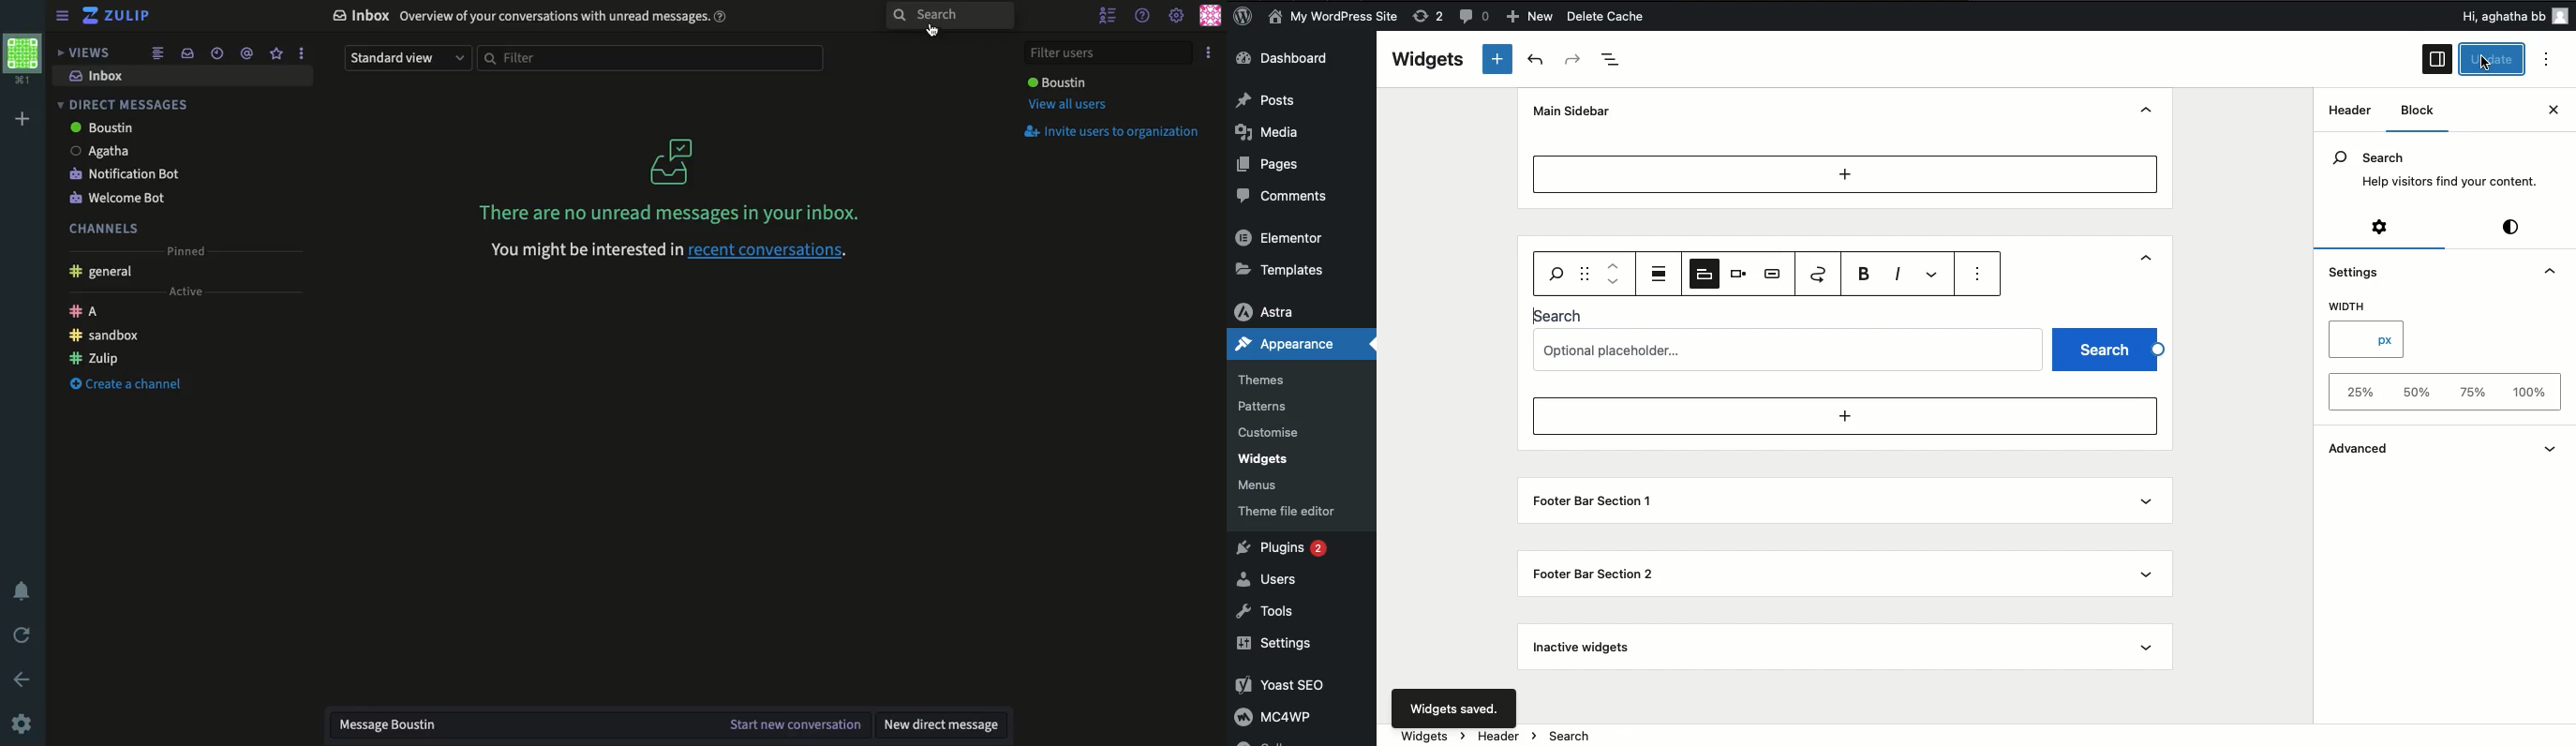 This screenshot has height=756, width=2576. What do you see at coordinates (113, 151) in the screenshot?
I see `agatha` at bounding box center [113, 151].